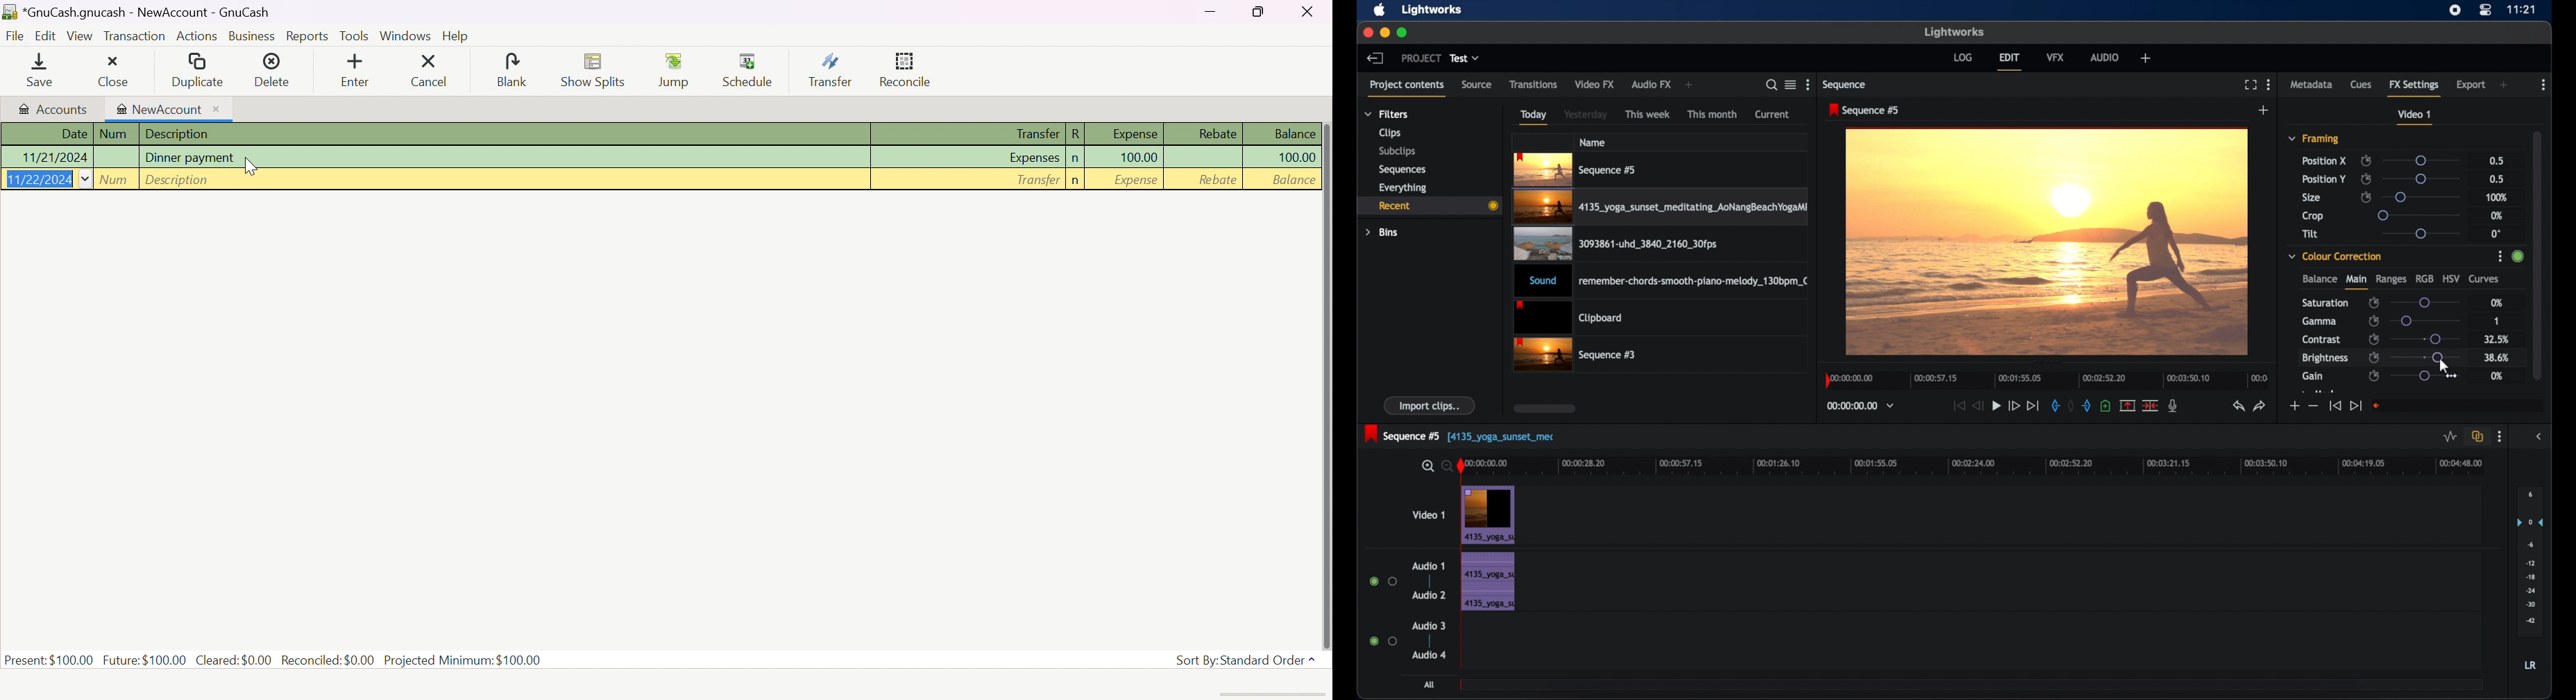  Describe the element at coordinates (2498, 339) in the screenshot. I see `32.5%` at that location.